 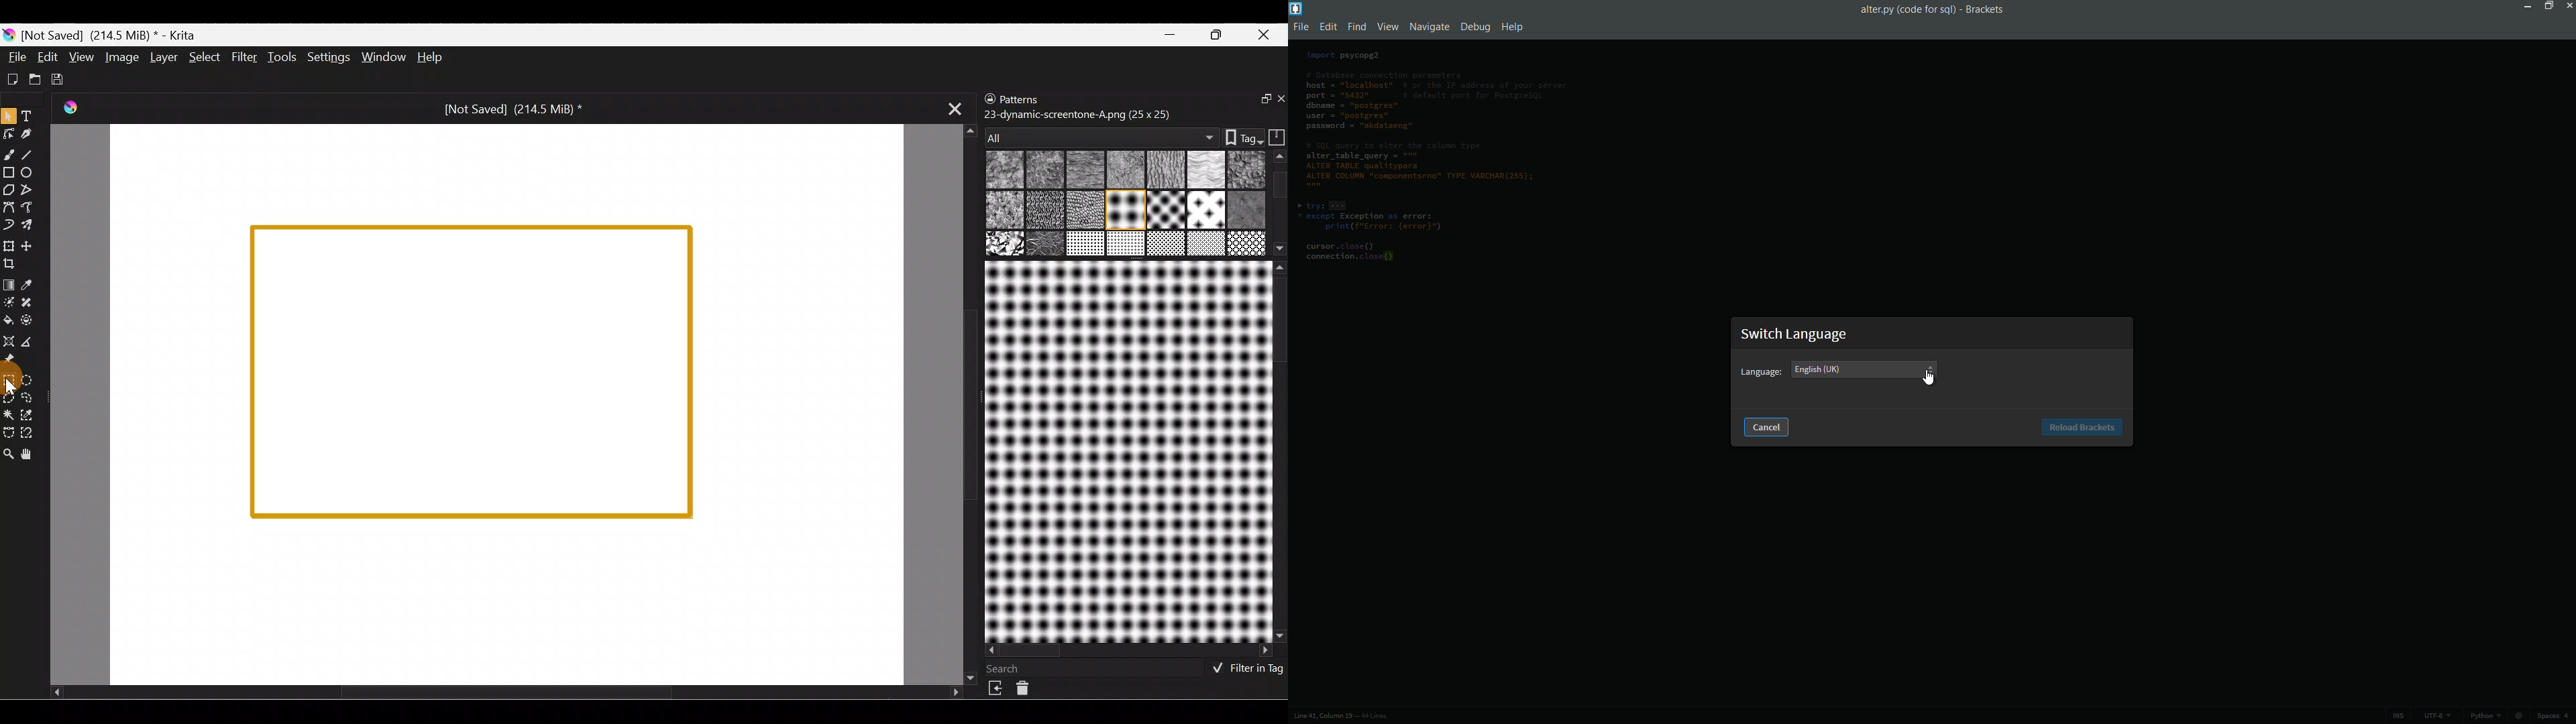 What do you see at coordinates (1237, 136) in the screenshot?
I see `Tags` at bounding box center [1237, 136].